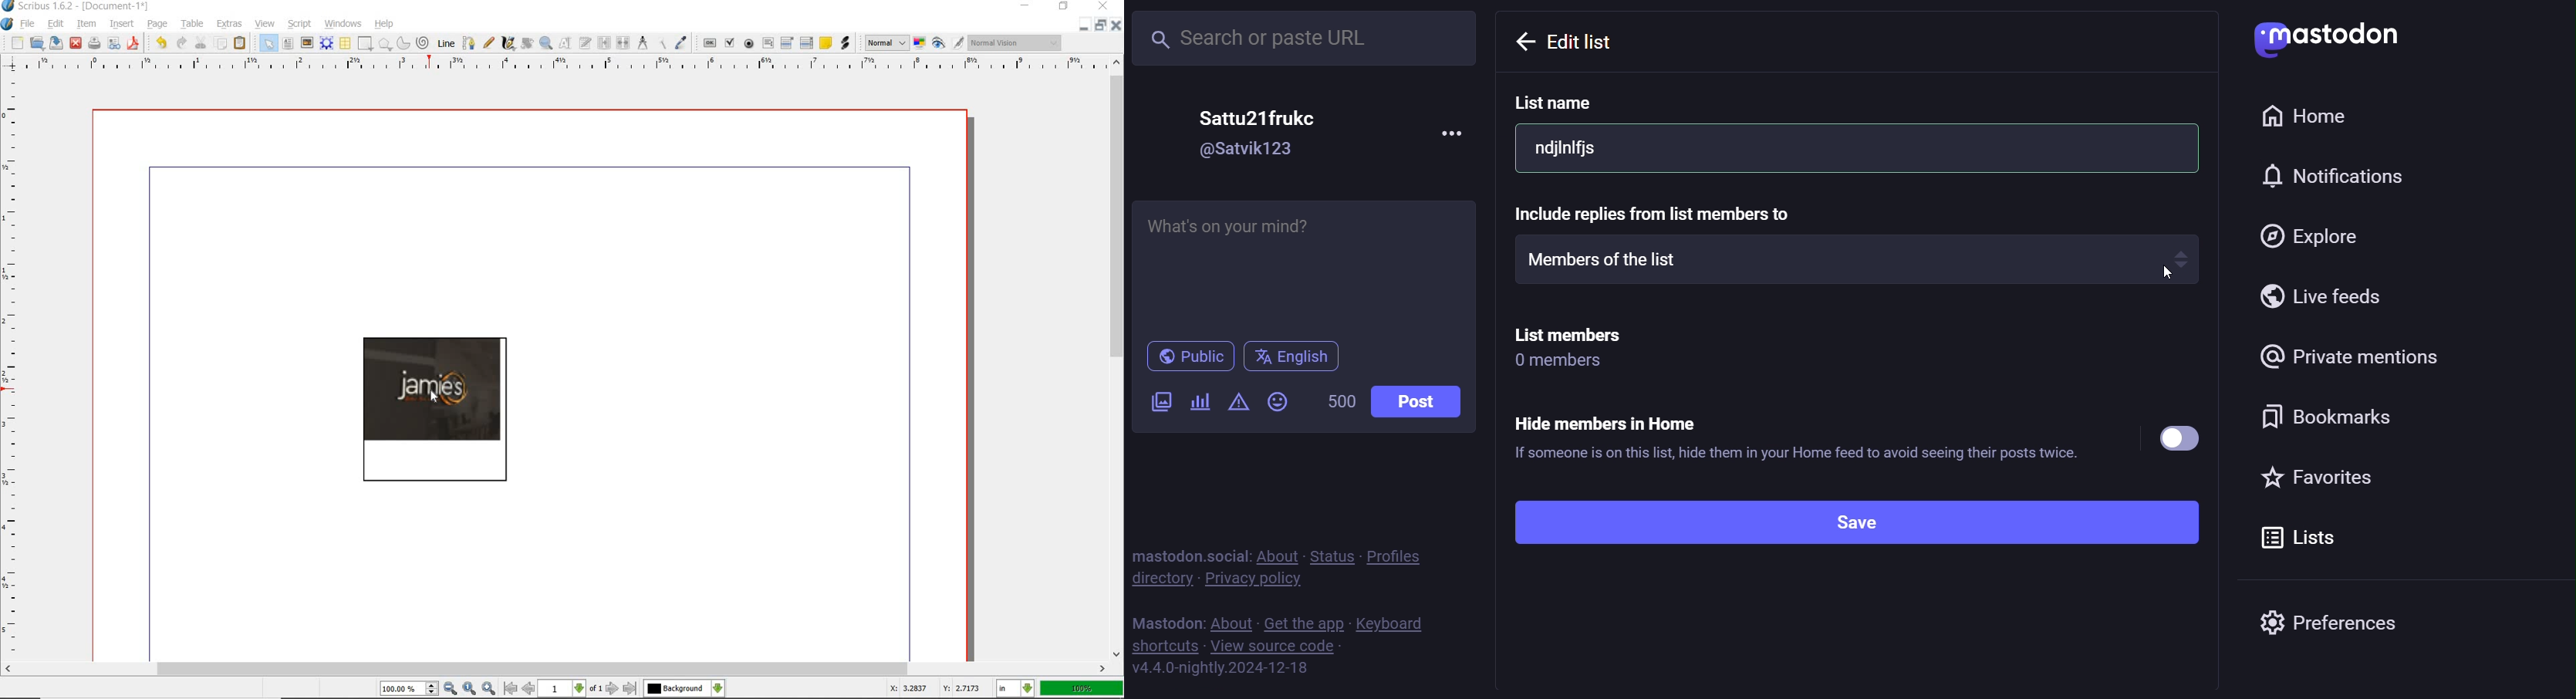 The width and height of the screenshot is (2576, 700). Describe the element at coordinates (1015, 44) in the screenshot. I see `visual appearance of the display` at that location.